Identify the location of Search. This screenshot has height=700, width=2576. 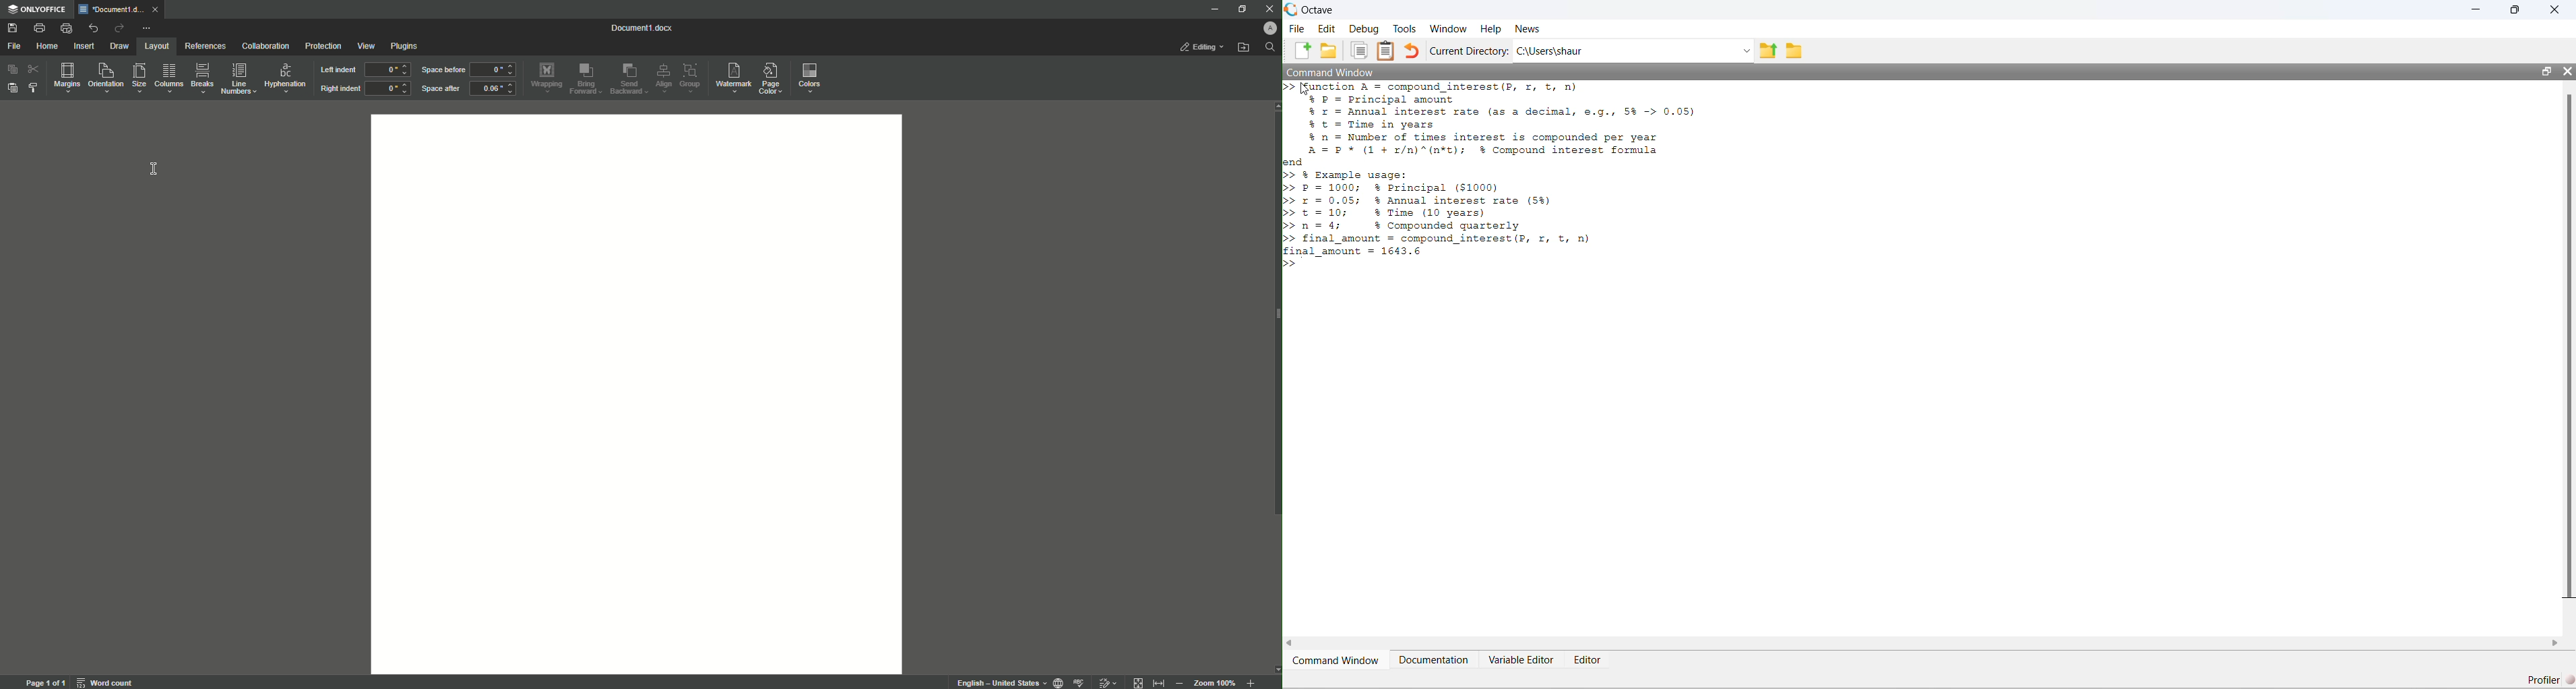
(1268, 50).